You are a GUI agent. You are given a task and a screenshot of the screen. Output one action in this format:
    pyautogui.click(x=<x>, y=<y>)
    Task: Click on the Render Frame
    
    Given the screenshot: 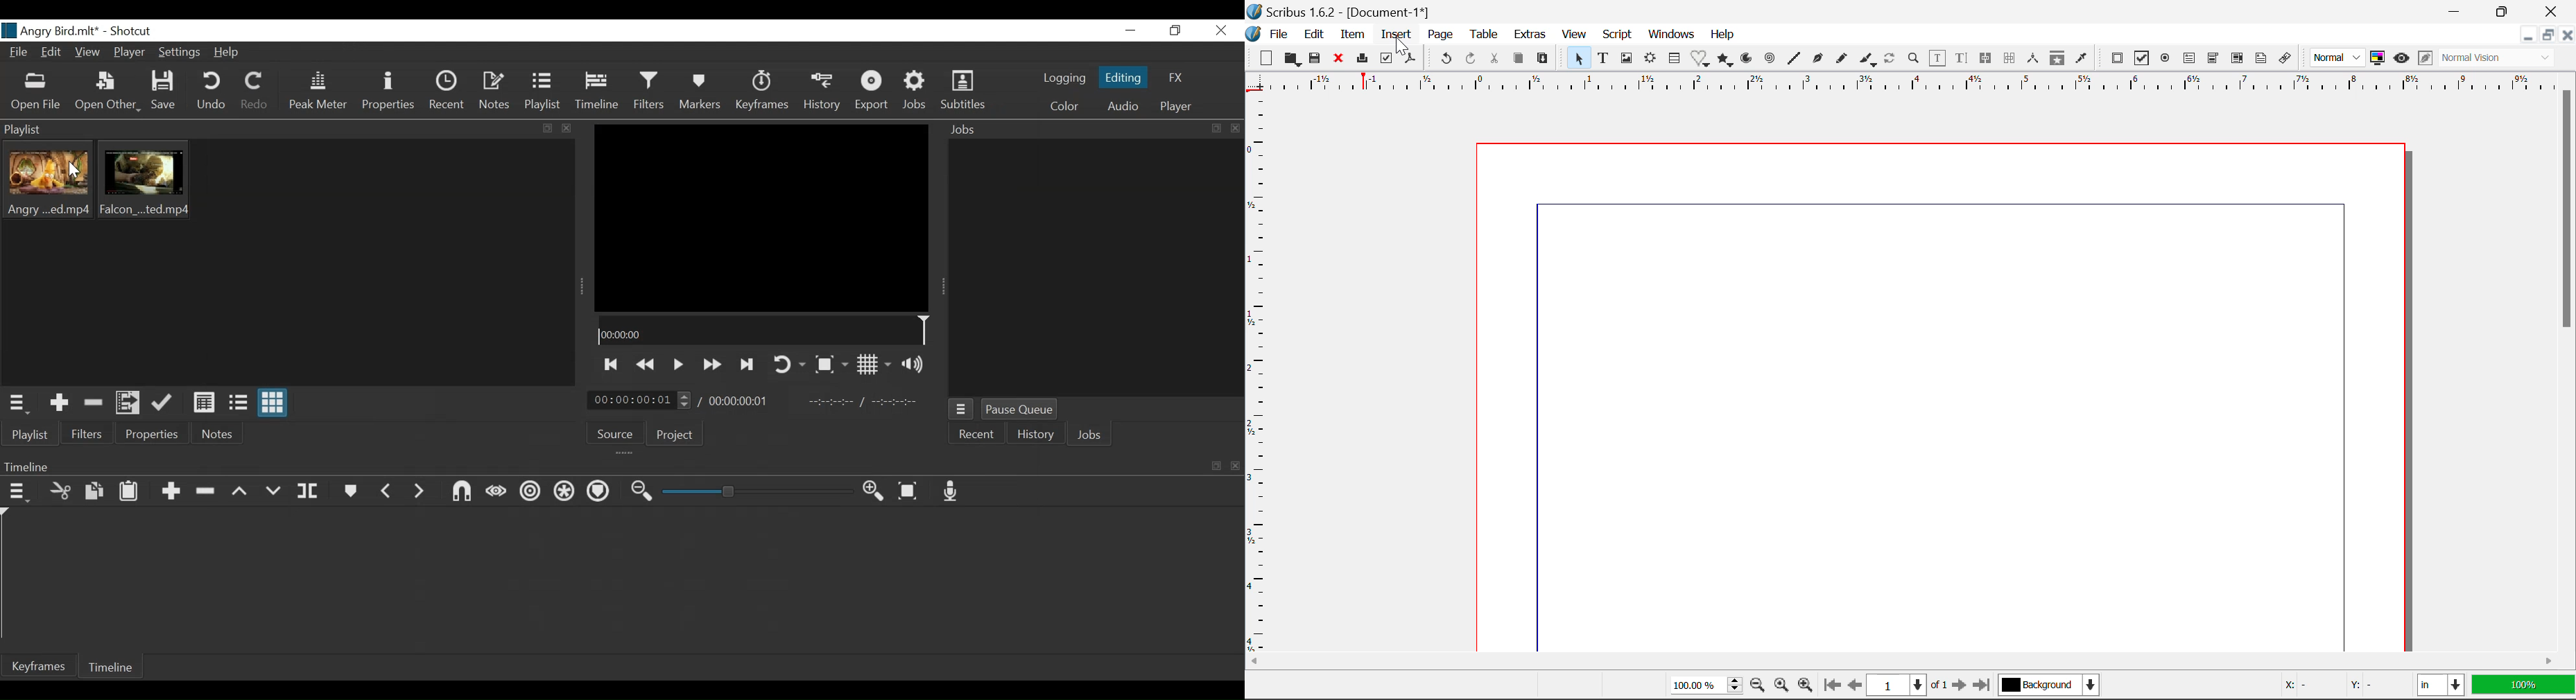 What is the action you would take?
    pyautogui.click(x=1651, y=59)
    